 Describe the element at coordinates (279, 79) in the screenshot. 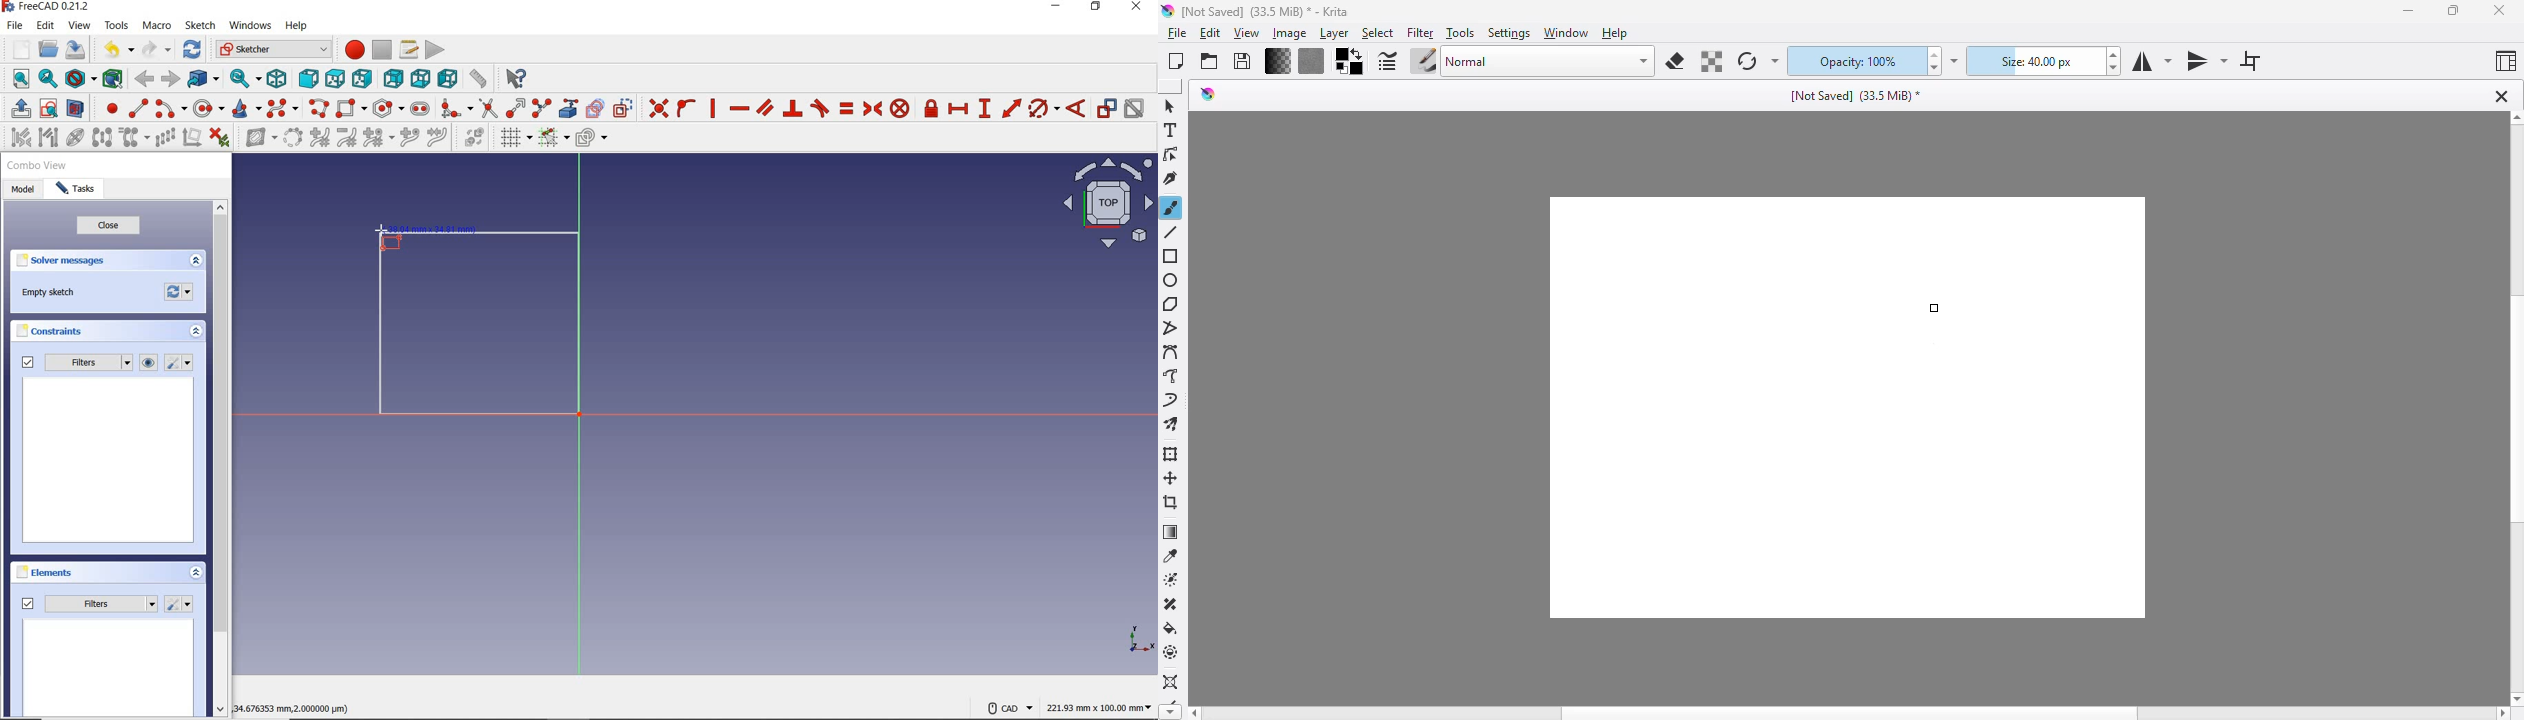

I see `isometric` at that location.